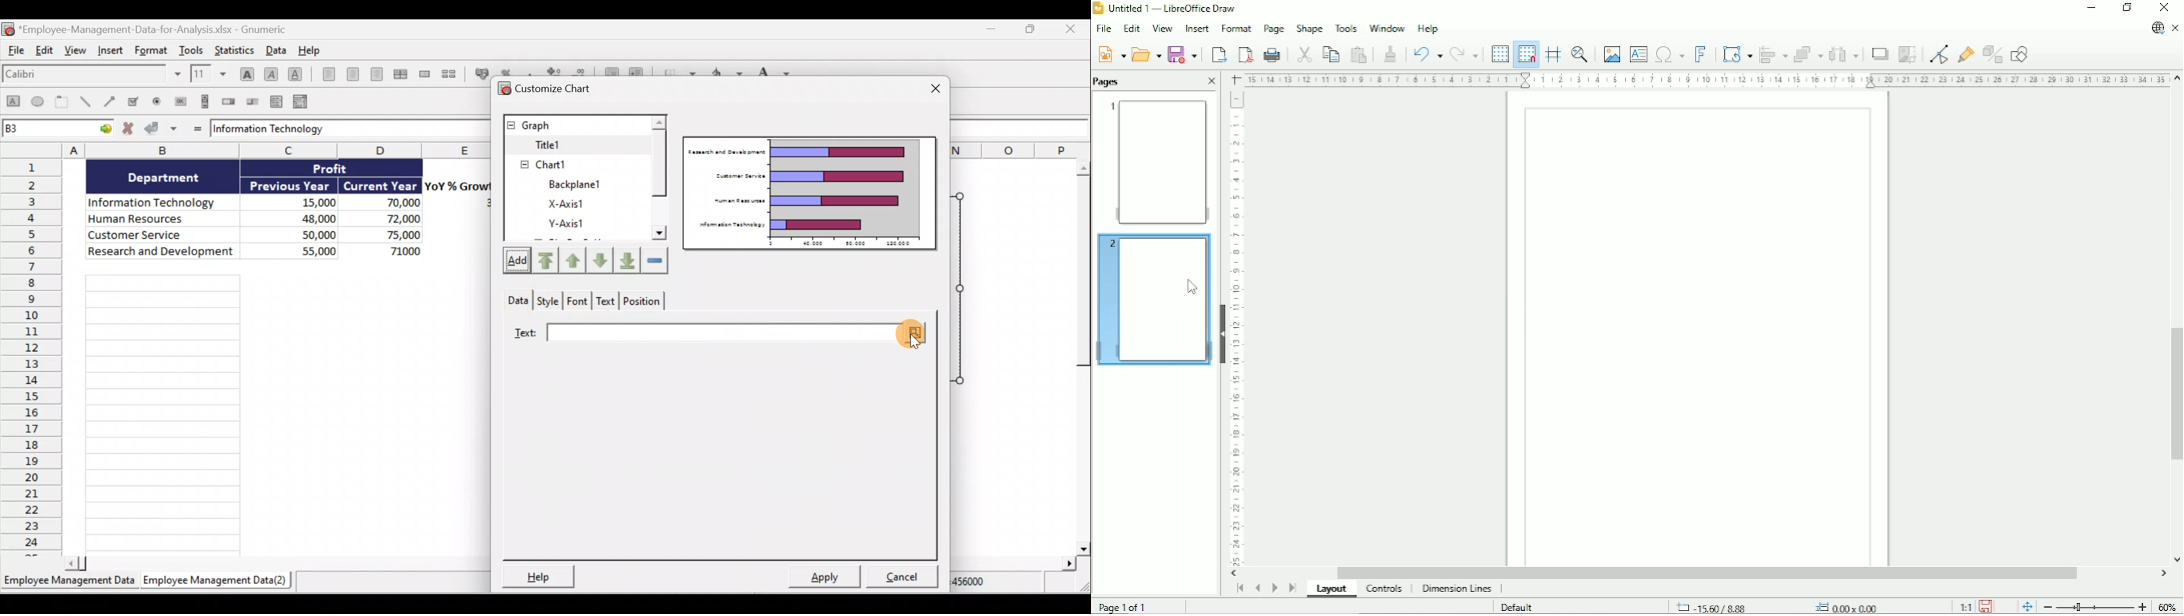  Describe the element at coordinates (1774, 54) in the screenshot. I see `Align objects` at that location.